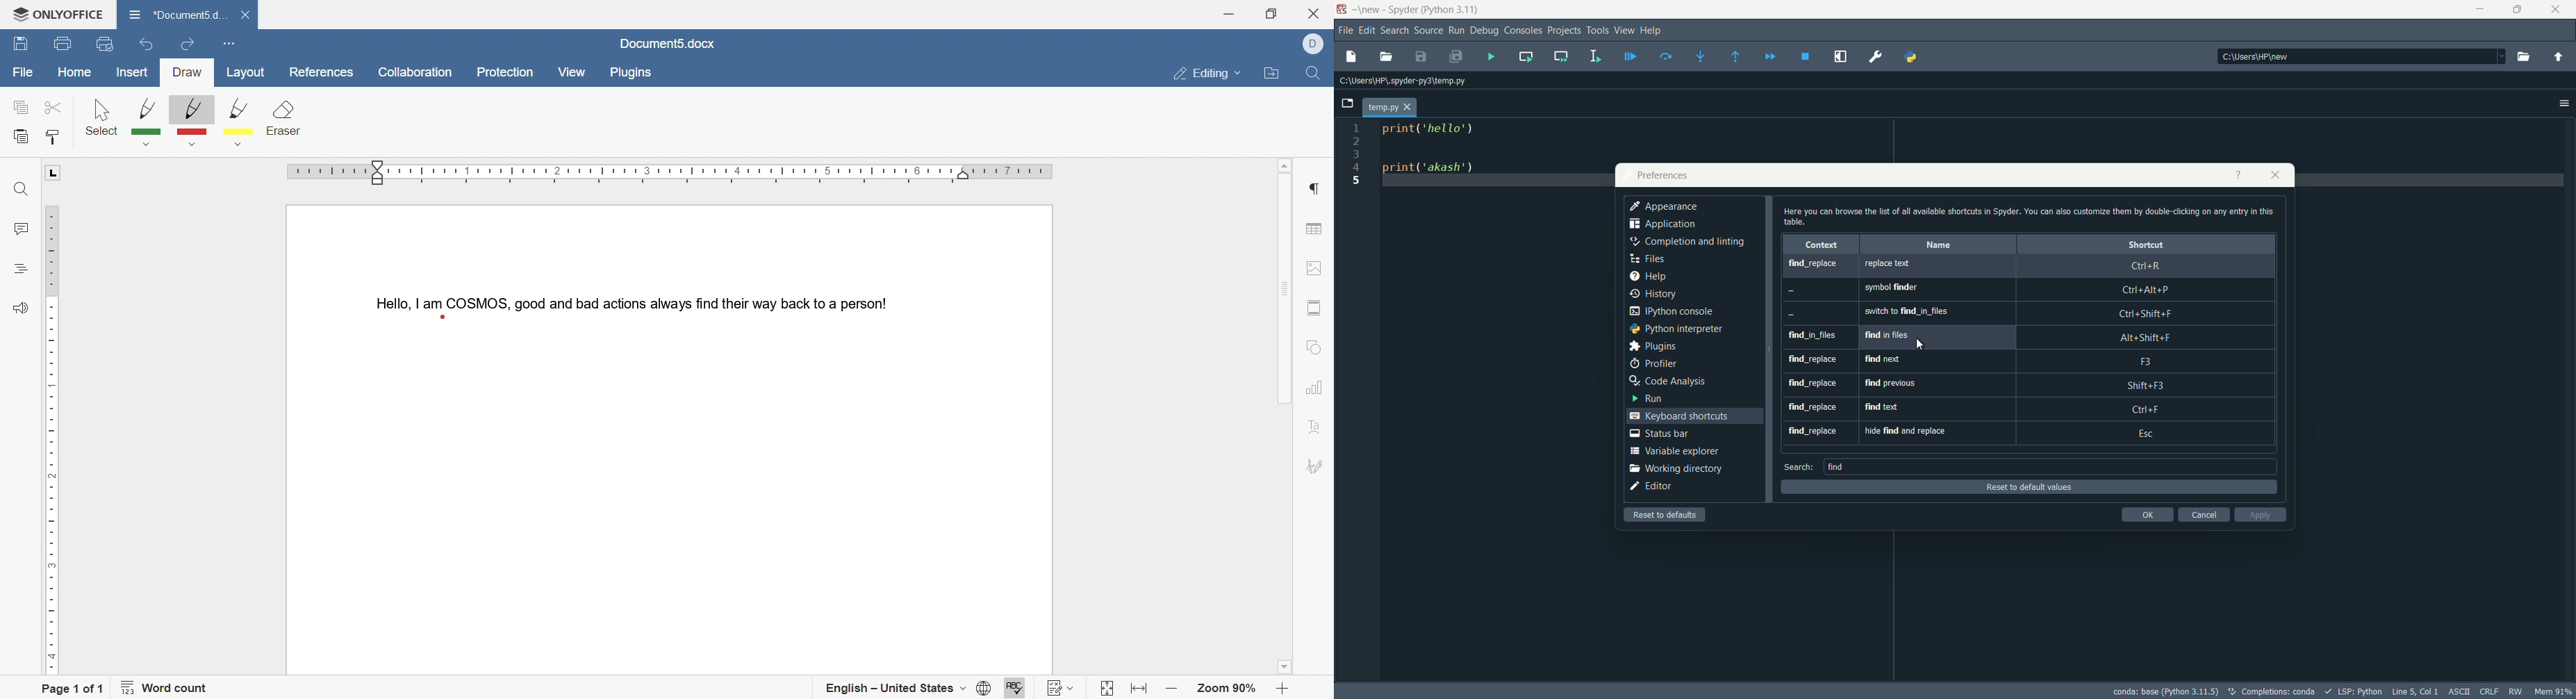 This screenshot has height=700, width=2576. I want to click on 2, so click(1357, 141).